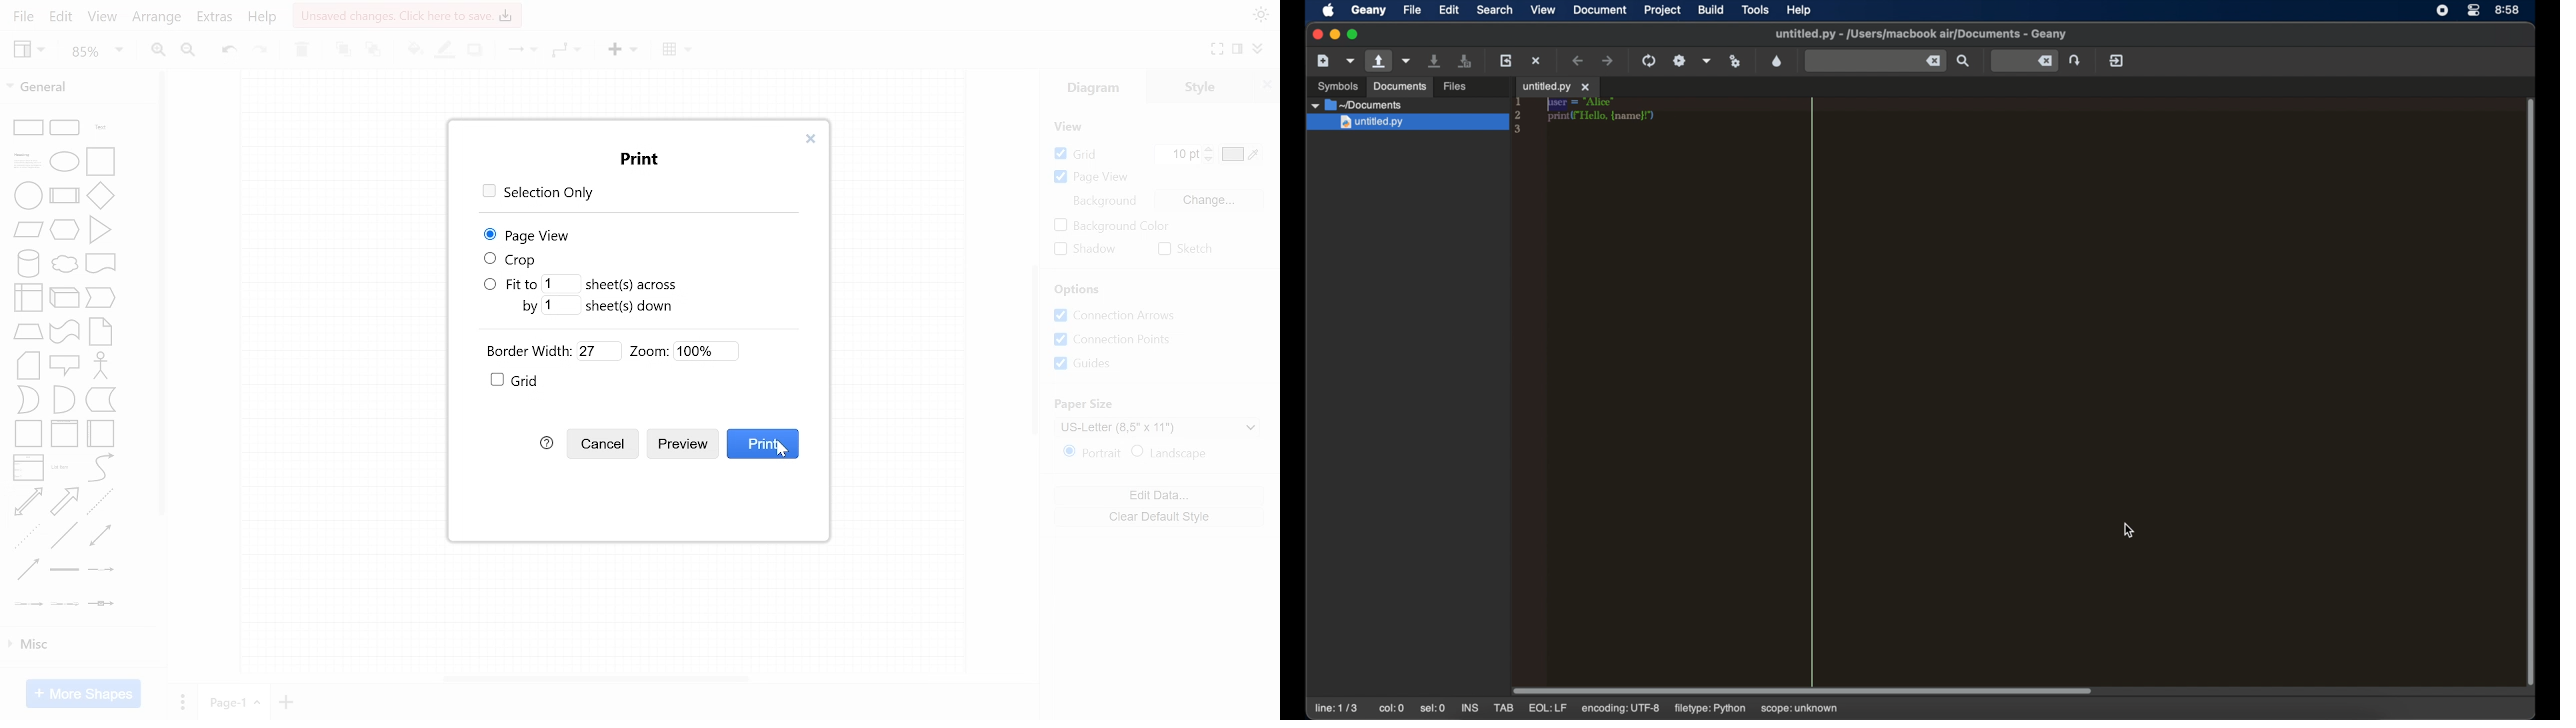 This screenshot has width=2576, height=728. I want to click on Help, so click(263, 19).